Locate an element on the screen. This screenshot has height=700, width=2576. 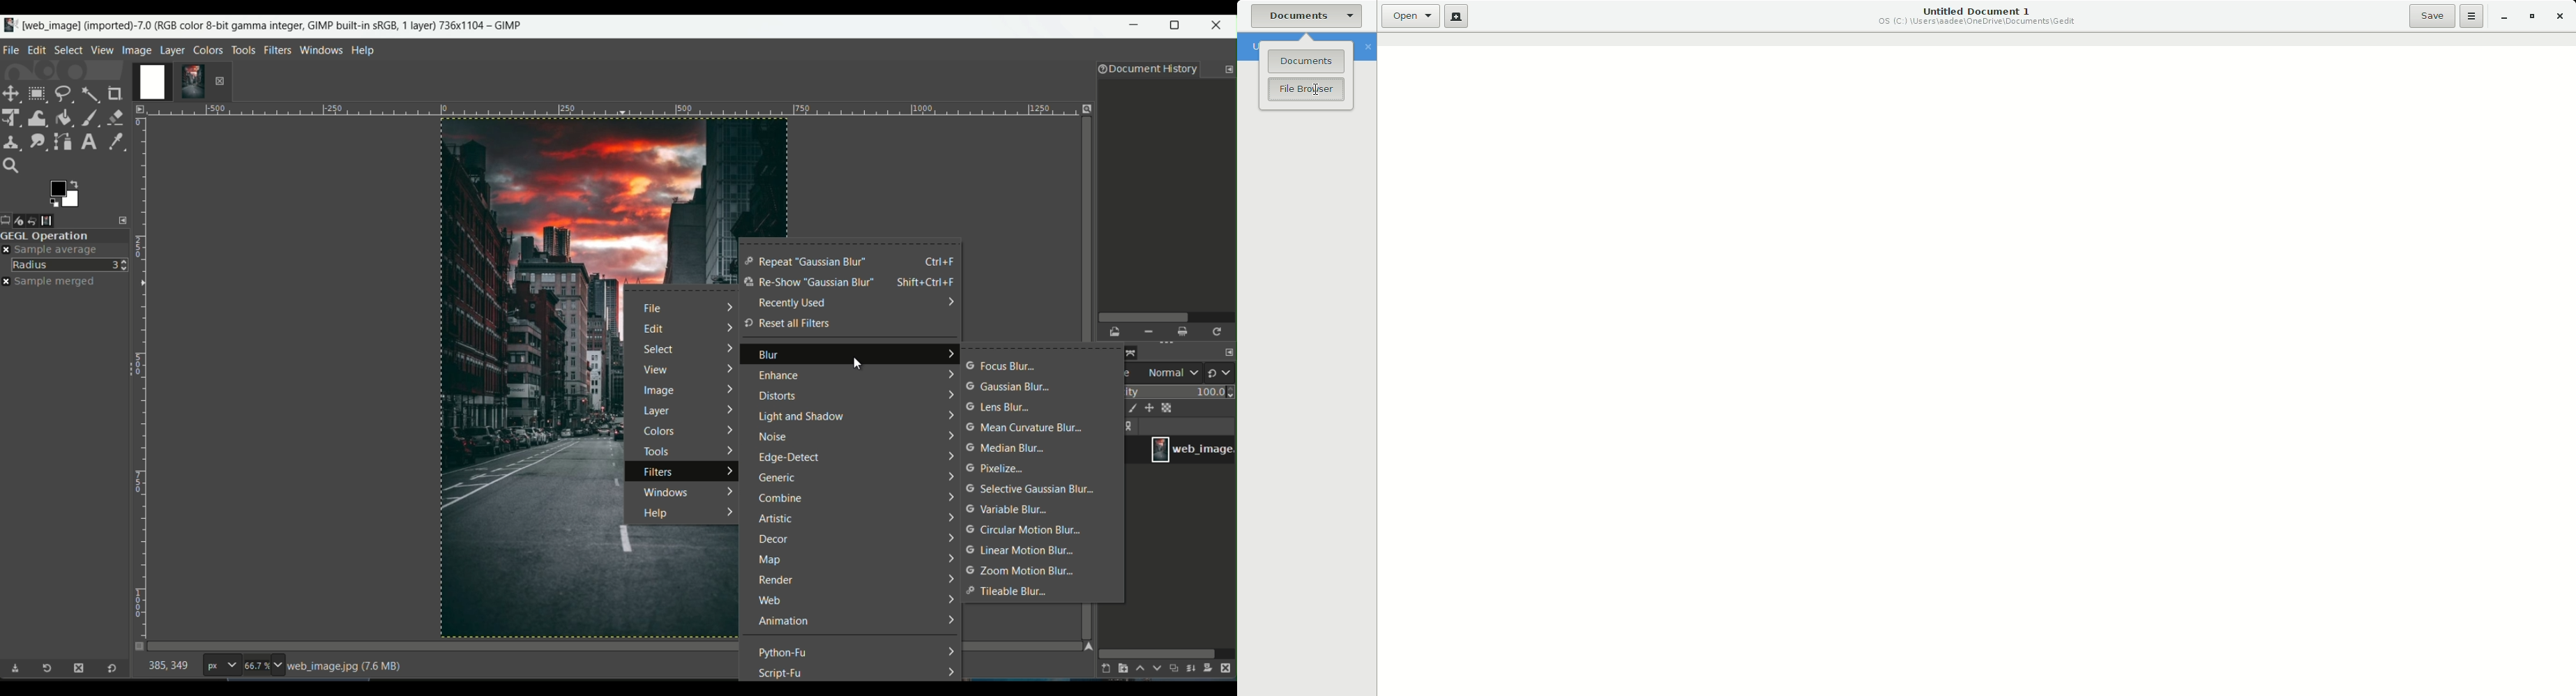
create new layer is located at coordinates (1103, 668).